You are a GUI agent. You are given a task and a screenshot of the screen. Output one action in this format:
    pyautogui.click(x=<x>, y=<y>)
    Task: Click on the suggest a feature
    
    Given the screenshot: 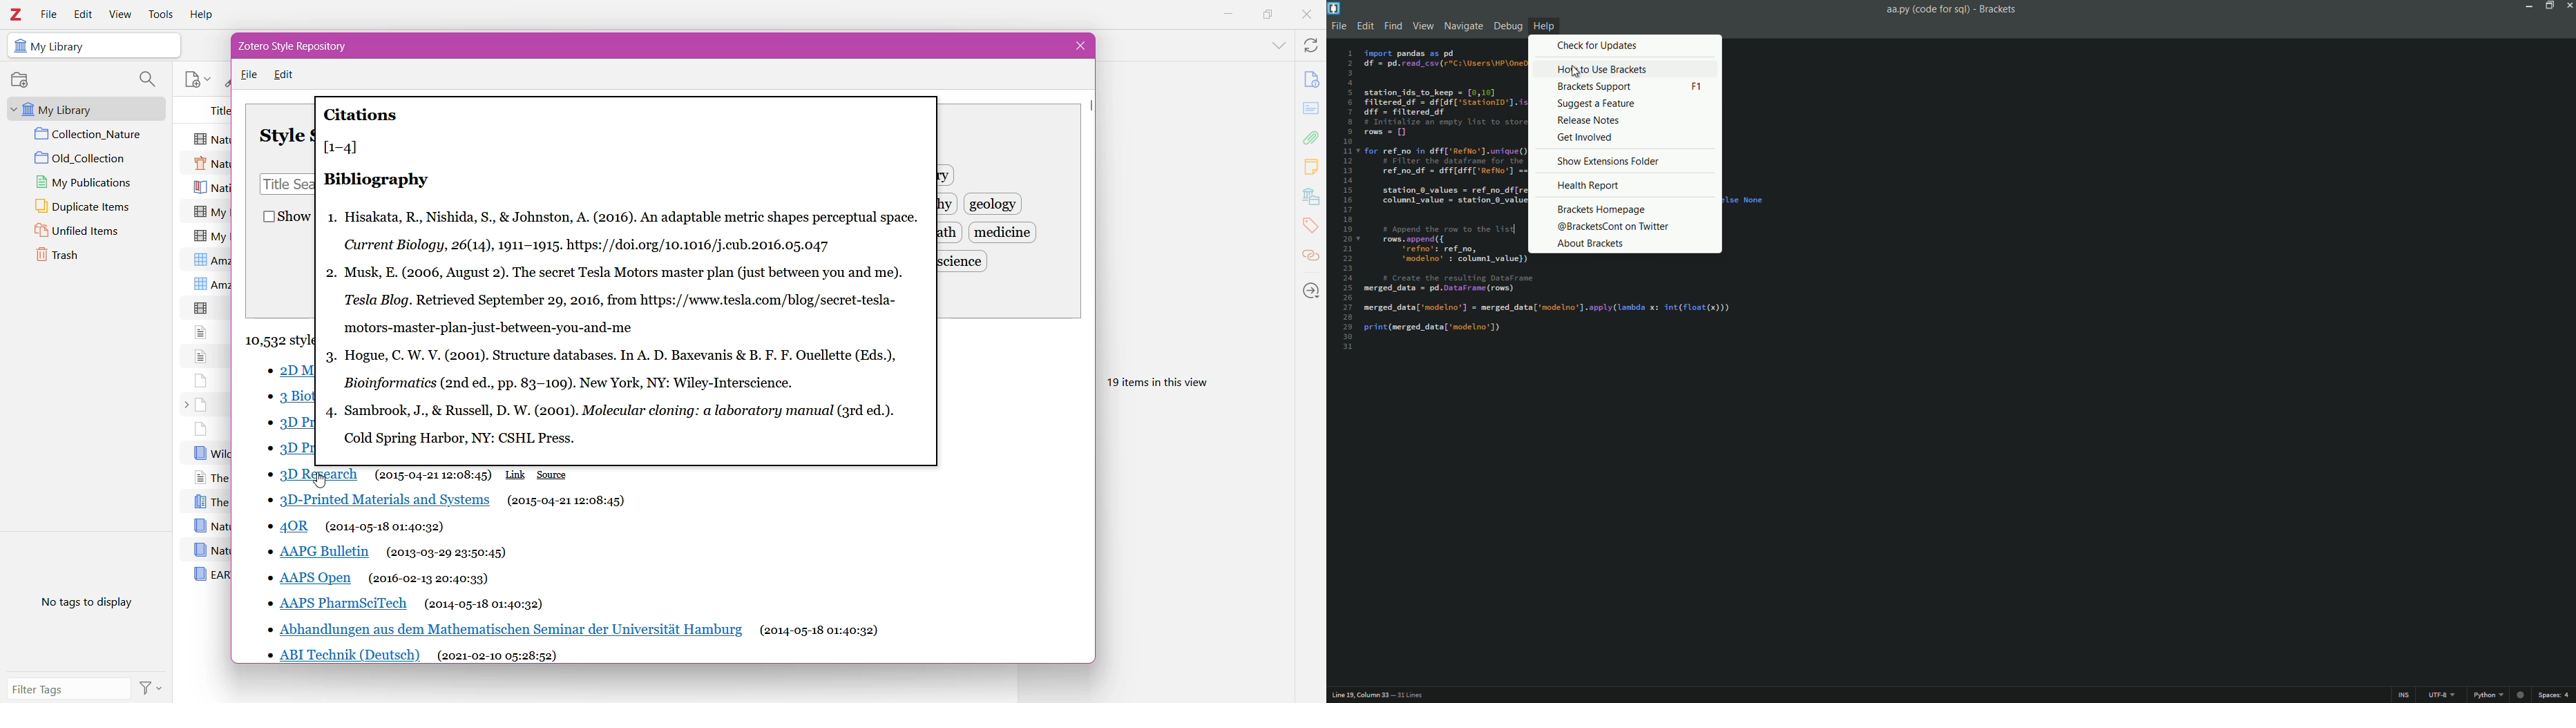 What is the action you would take?
    pyautogui.click(x=1597, y=103)
    